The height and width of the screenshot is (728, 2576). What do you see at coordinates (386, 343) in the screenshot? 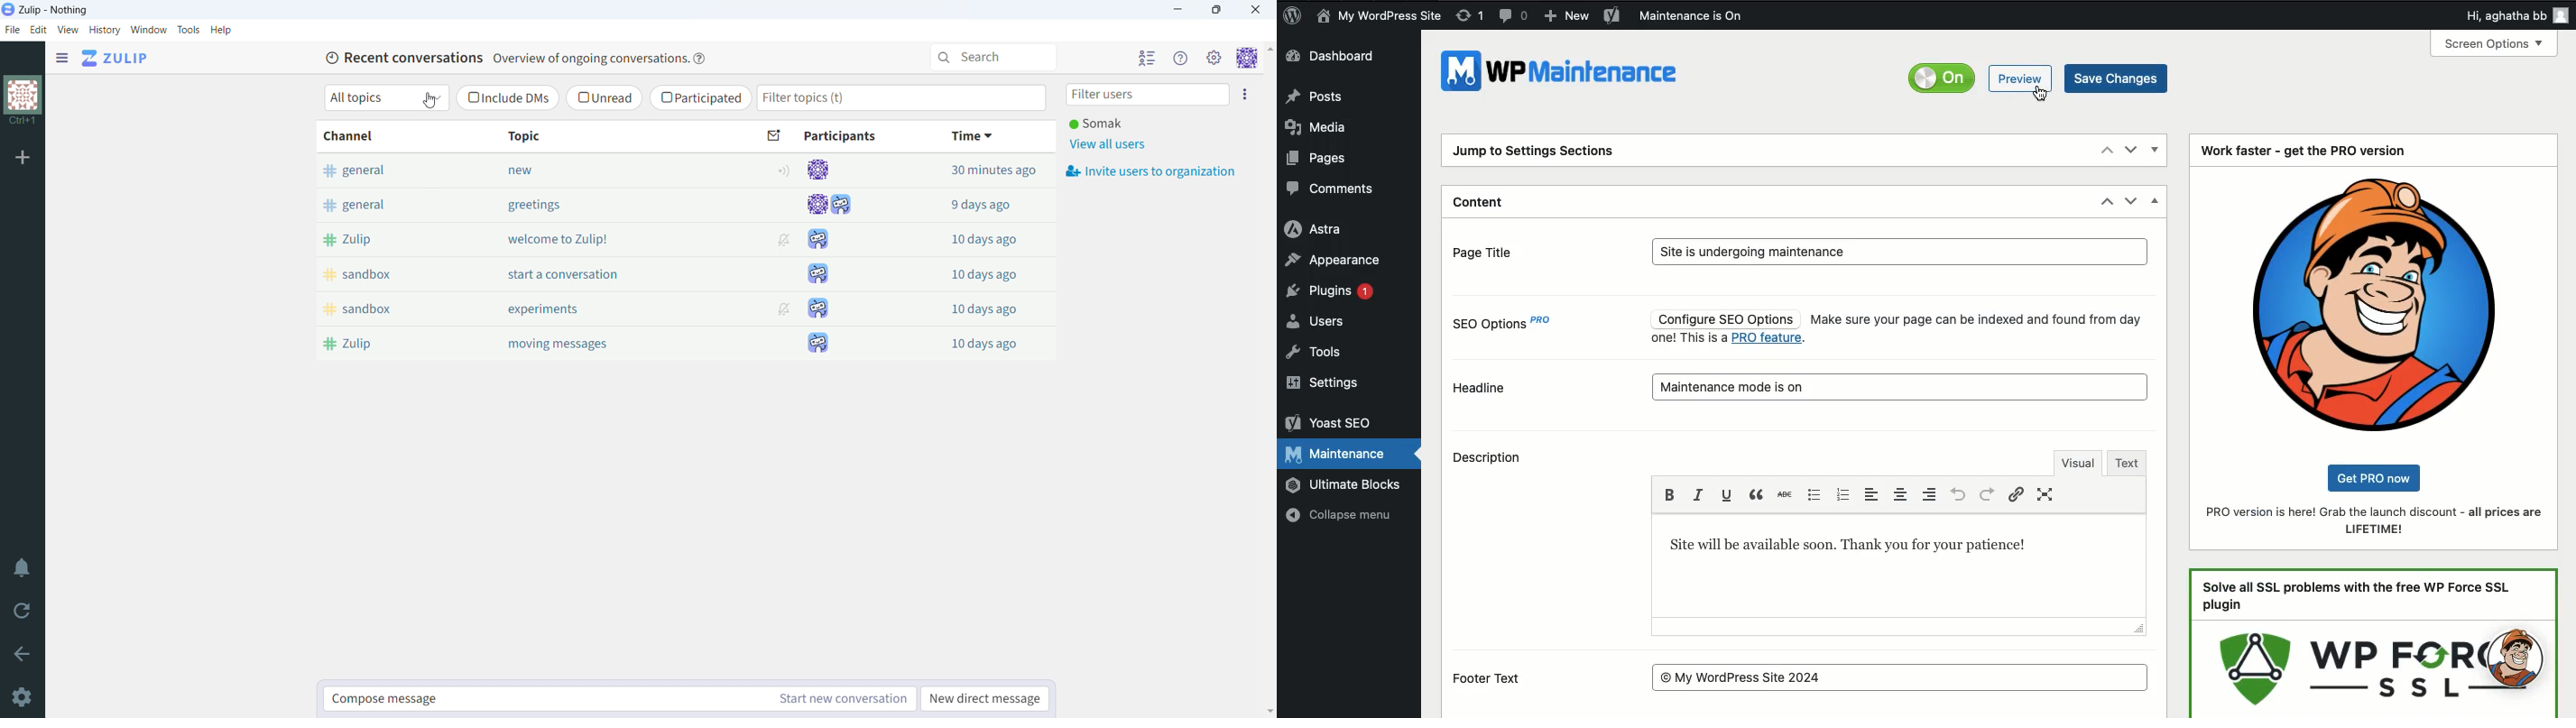
I see `Zulip` at bounding box center [386, 343].